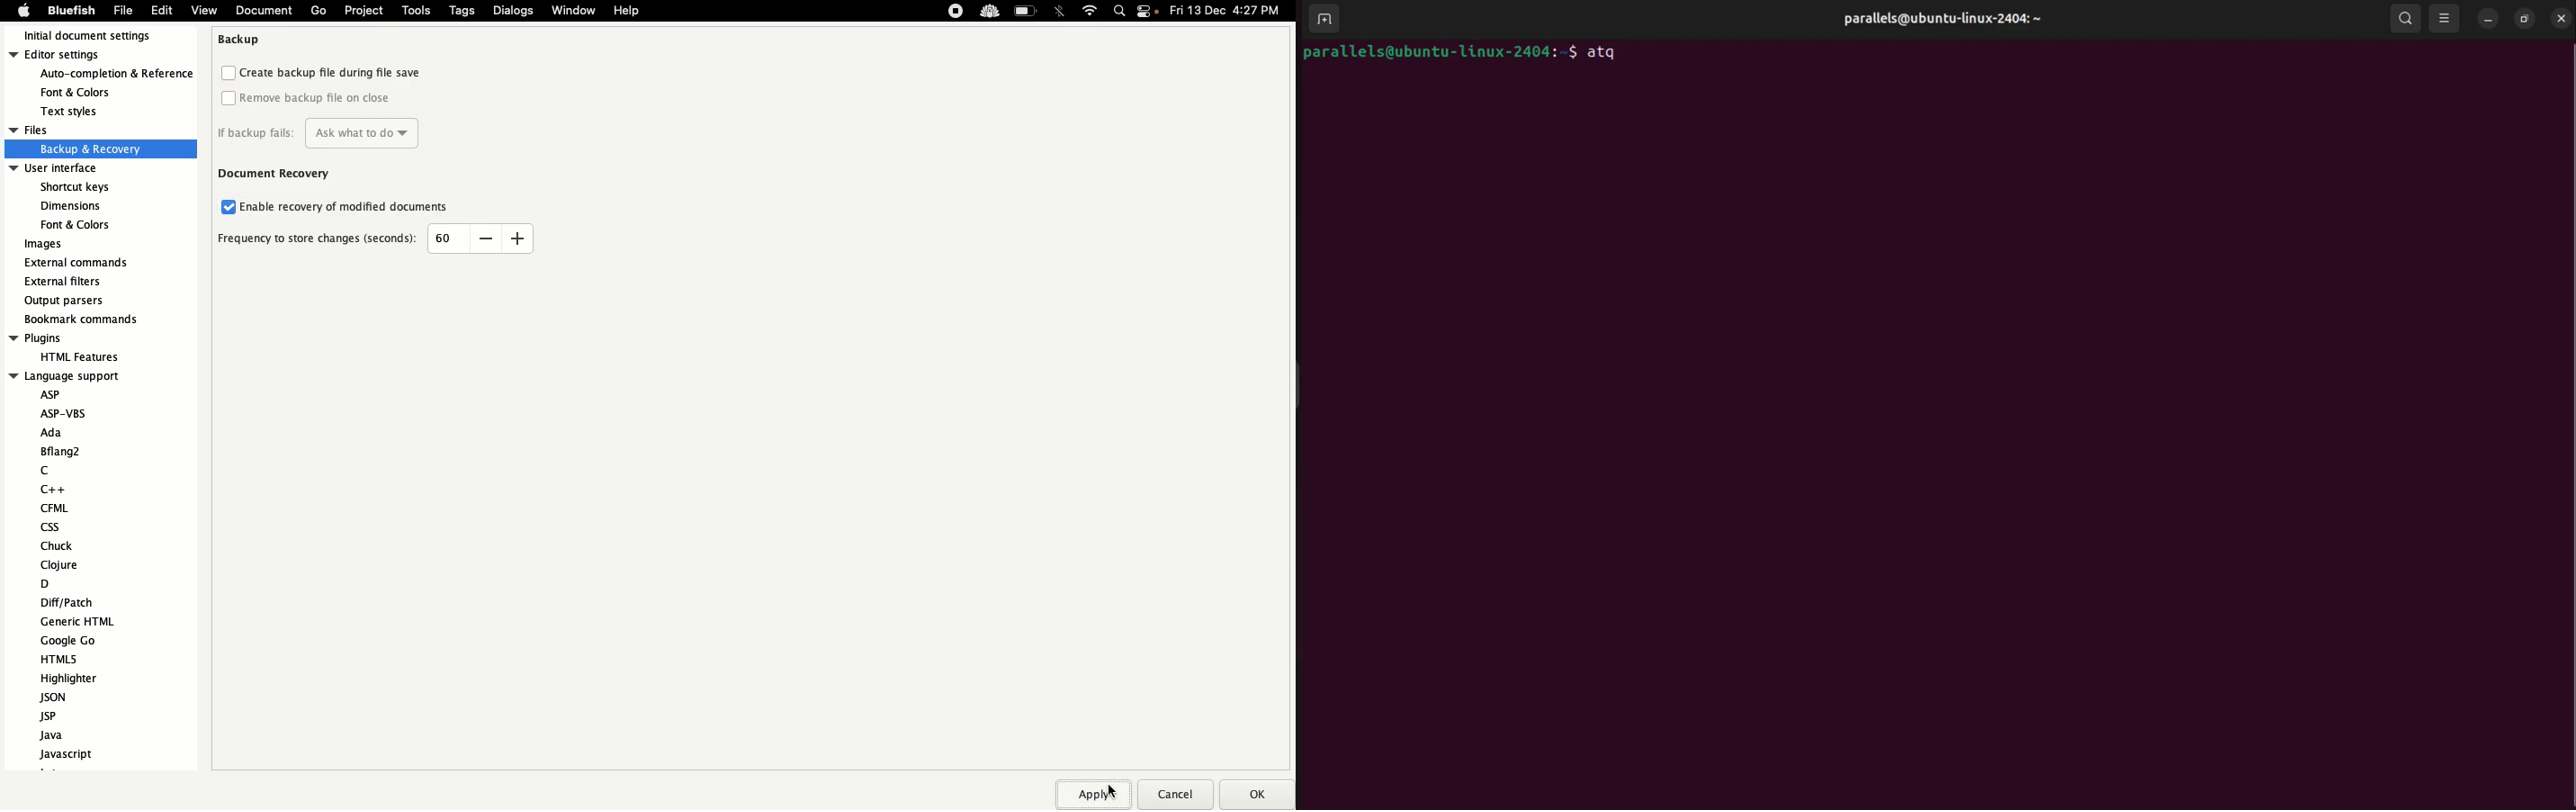 The height and width of the screenshot is (812, 2576). What do you see at coordinates (2446, 20) in the screenshot?
I see `view options` at bounding box center [2446, 20].